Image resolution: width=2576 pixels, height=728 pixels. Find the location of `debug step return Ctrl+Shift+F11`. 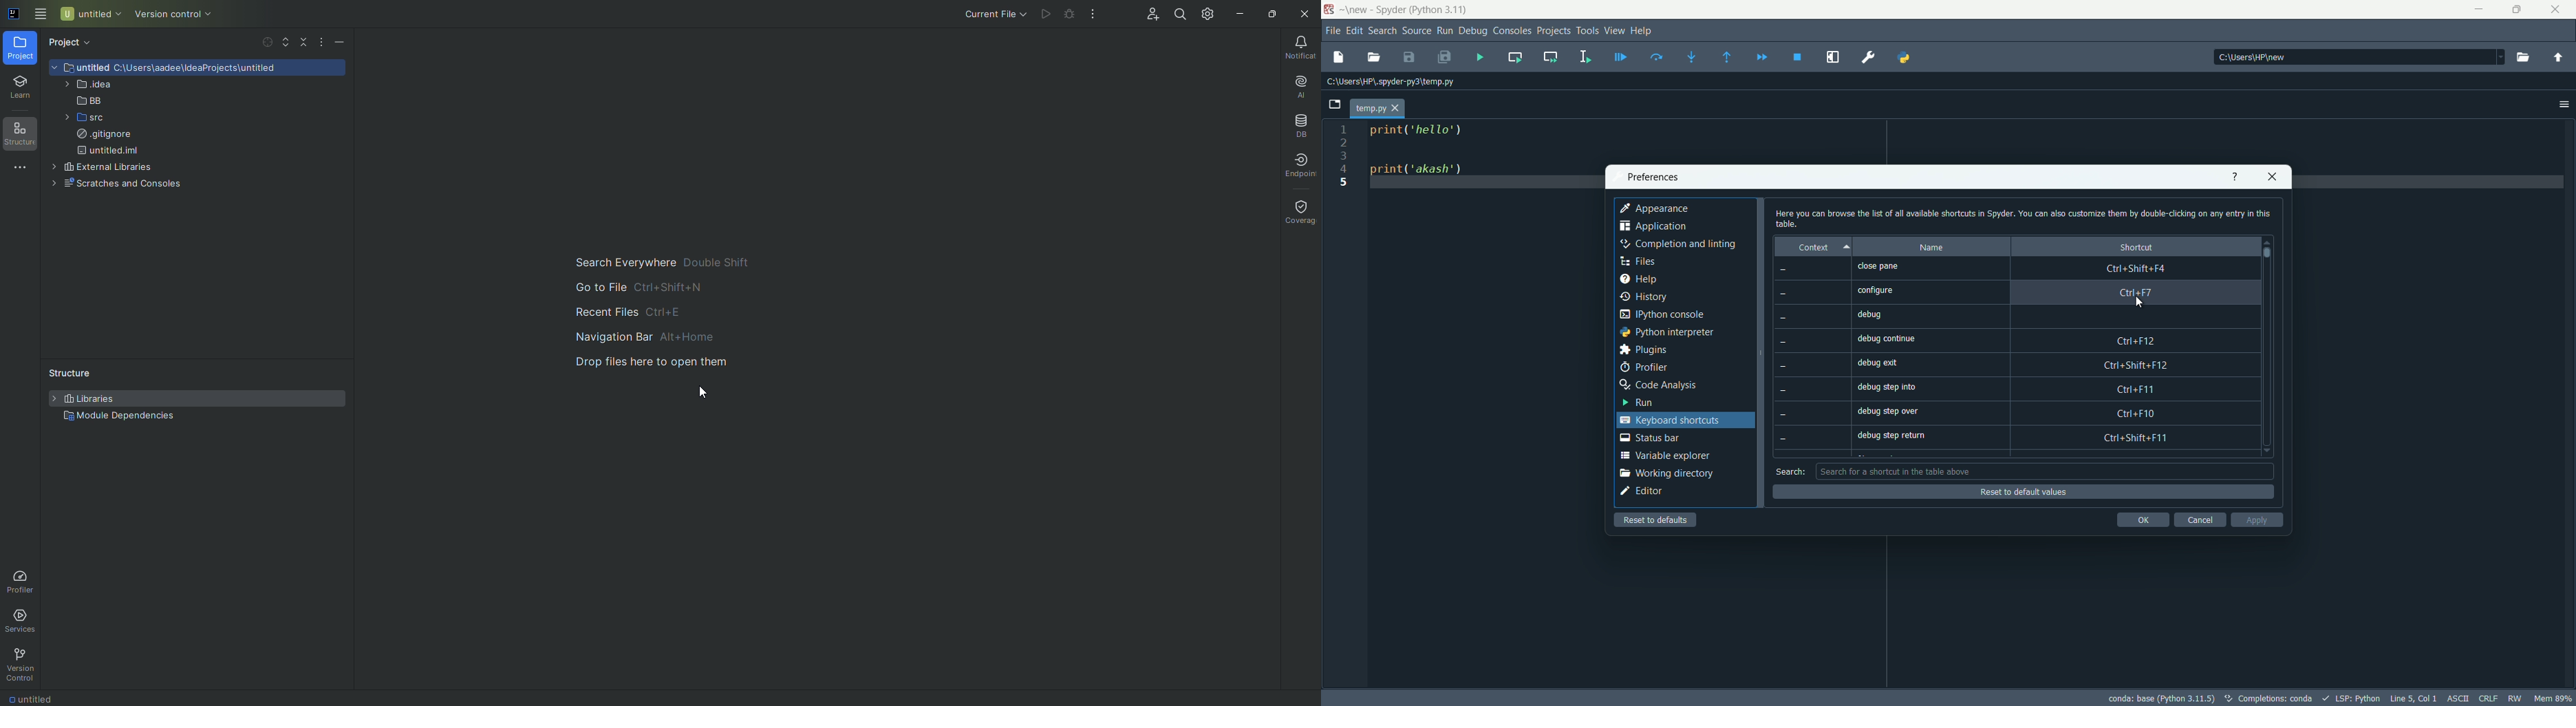

debug step return Ctrl+Shift+F11 is located at coordinates (2030, 438).